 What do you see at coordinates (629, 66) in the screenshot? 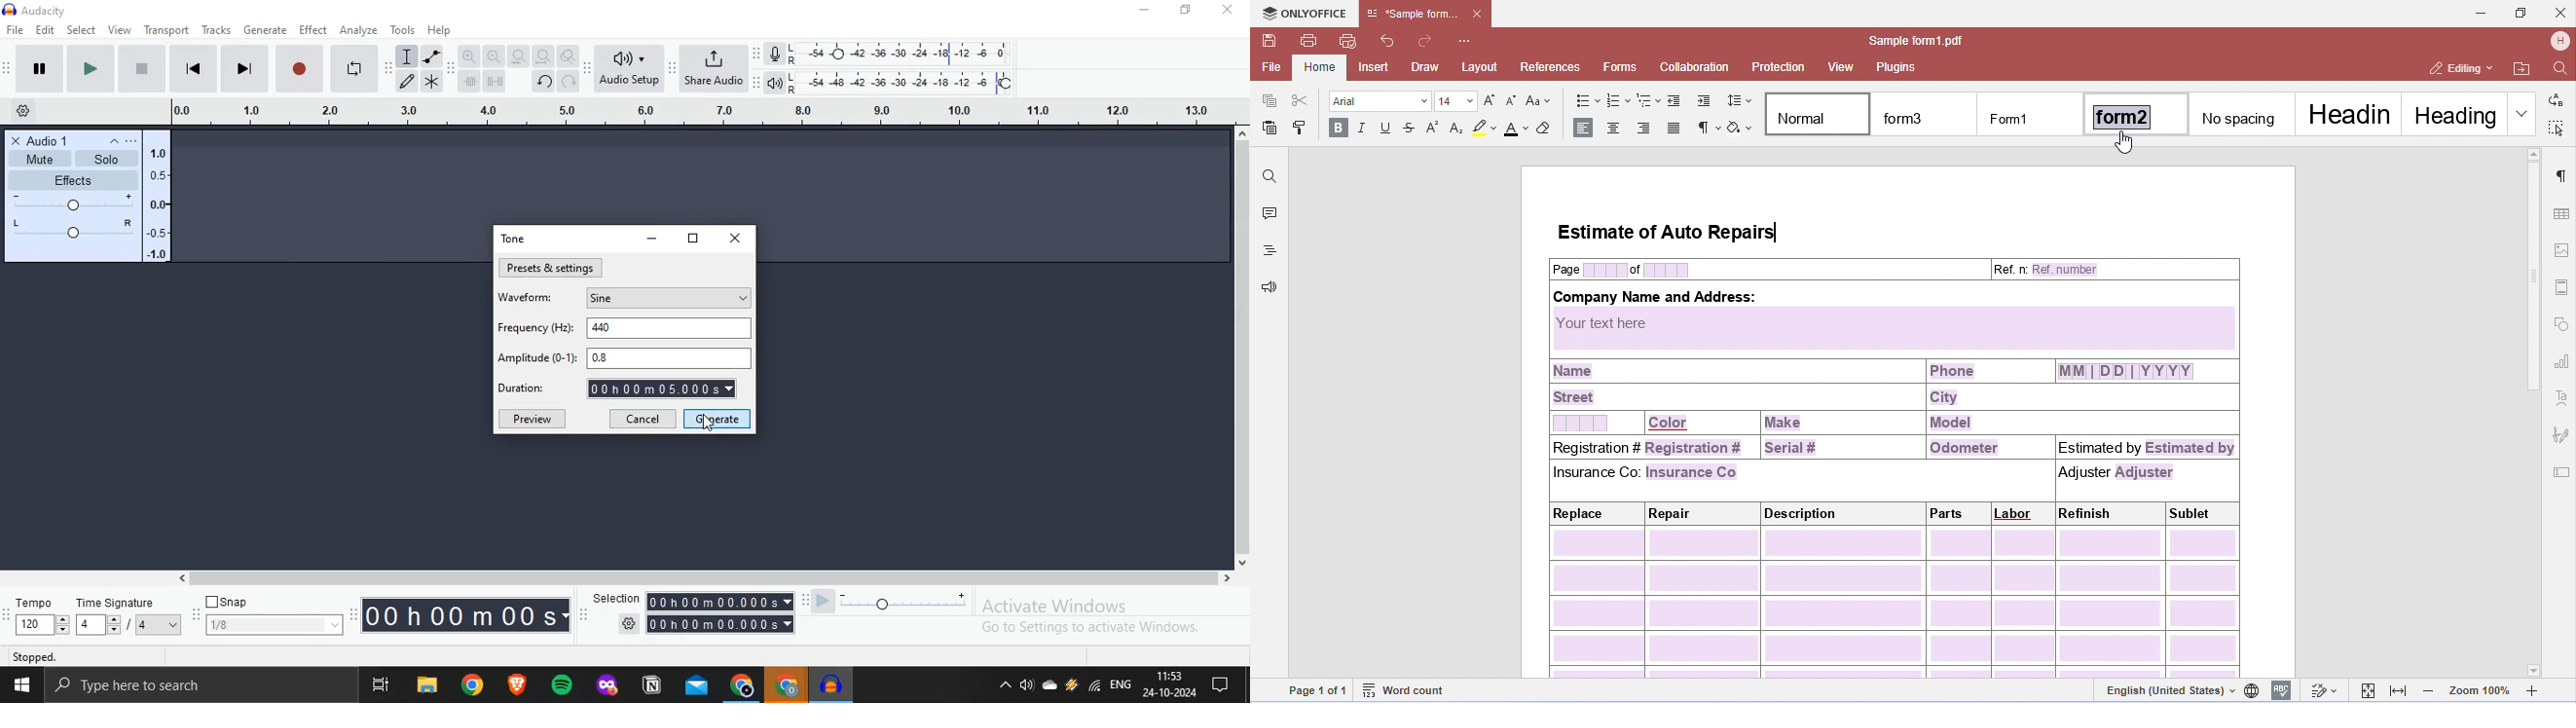
I see `Audio Setup` at bounding box center [629, 66].